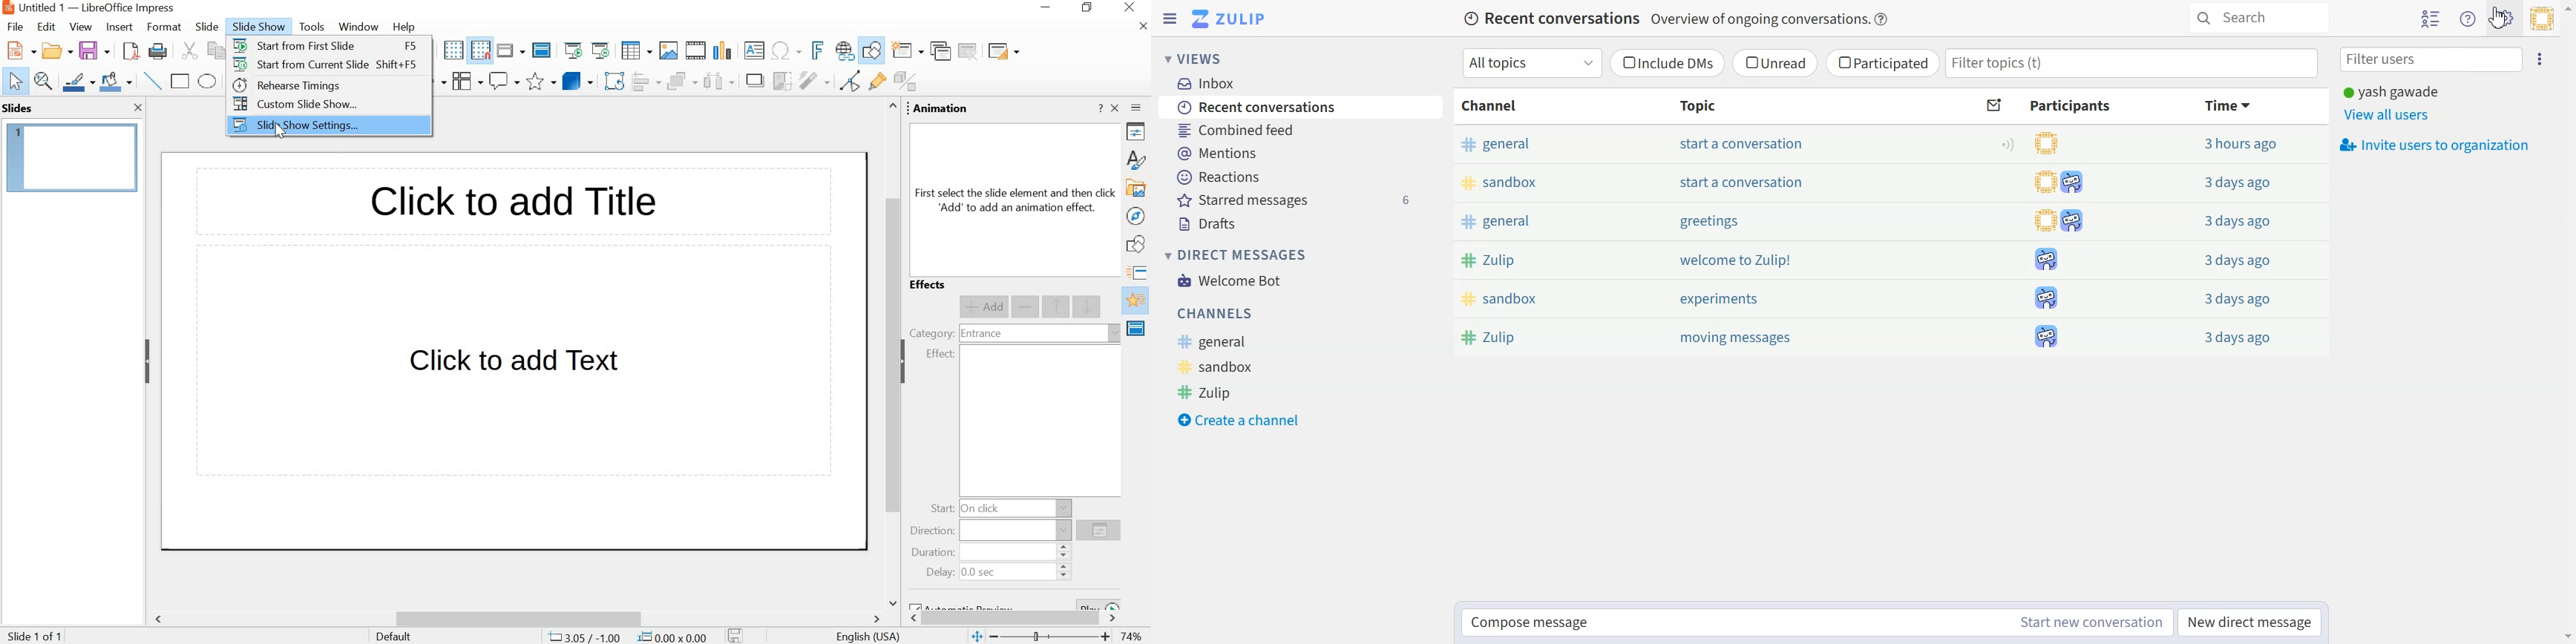 This screenshot has width=2576, height=644. What do you see at coordinates (931, 333) in the screenshot?
I see `category` at bounding box center [931, 333].